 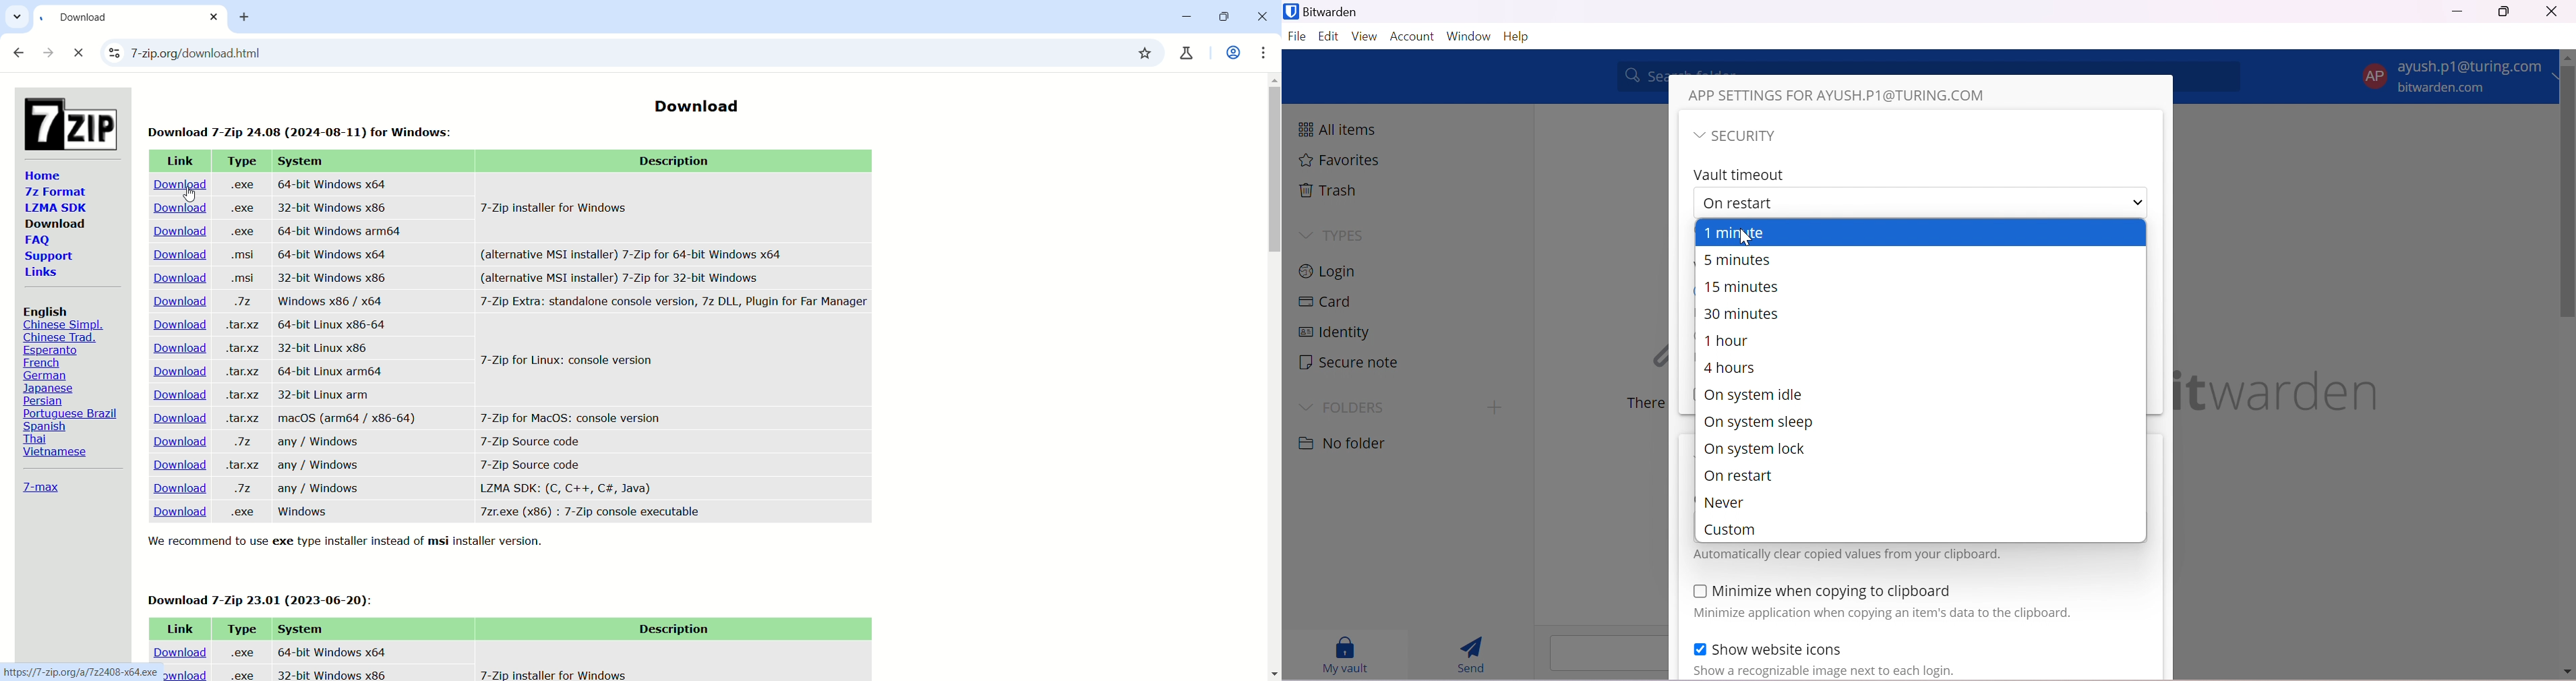 I want to click on vault timeout option, so click(x=1867, y=201).